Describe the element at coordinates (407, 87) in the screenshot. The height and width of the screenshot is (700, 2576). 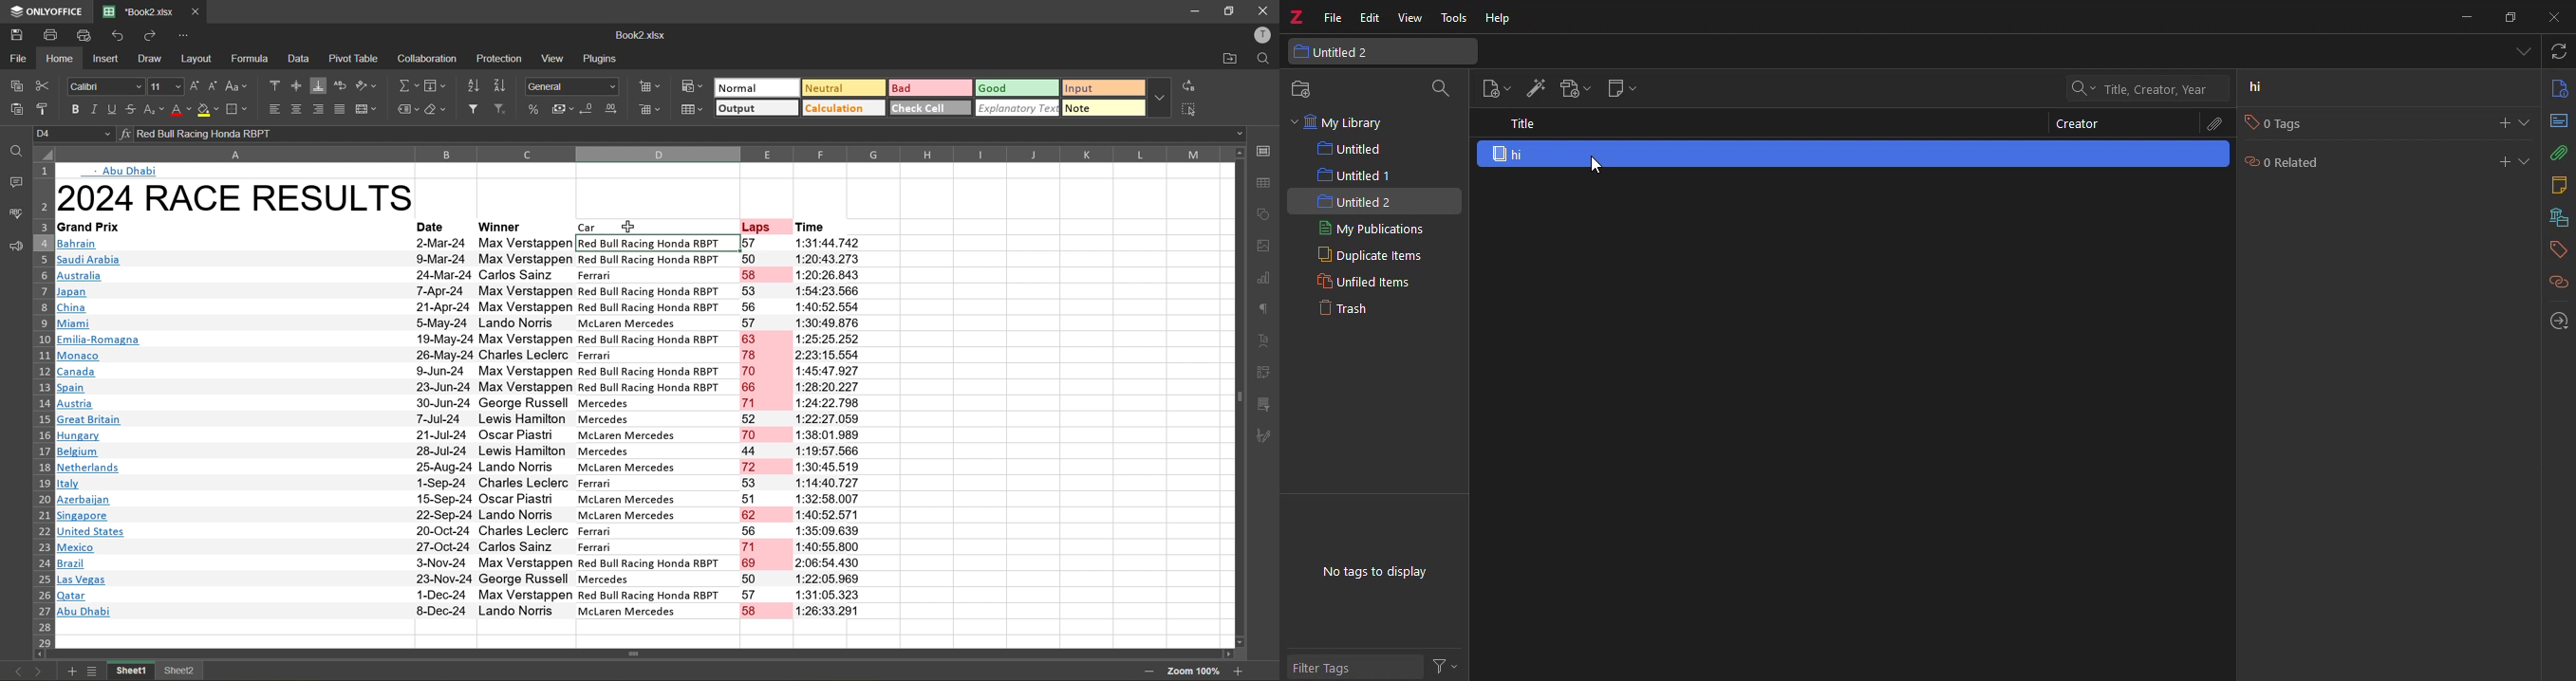
I see `summation` at that location.